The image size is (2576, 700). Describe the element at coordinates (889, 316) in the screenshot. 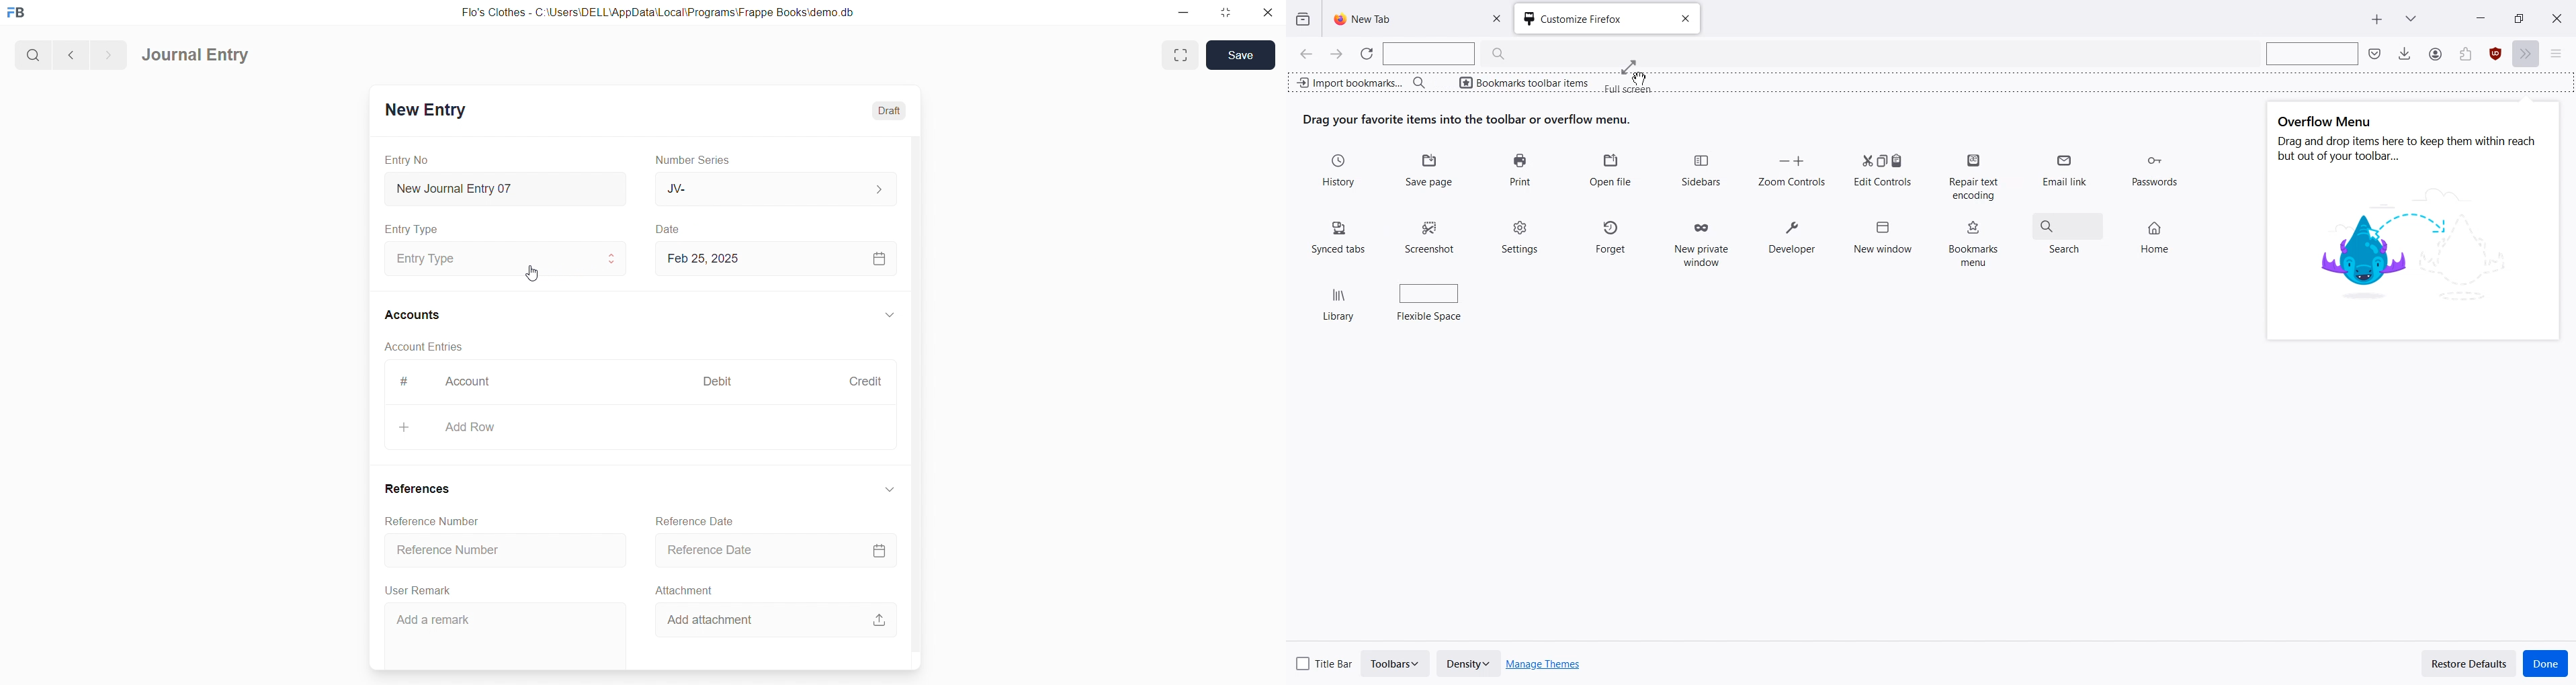

I see `expand/collapse` at that location.